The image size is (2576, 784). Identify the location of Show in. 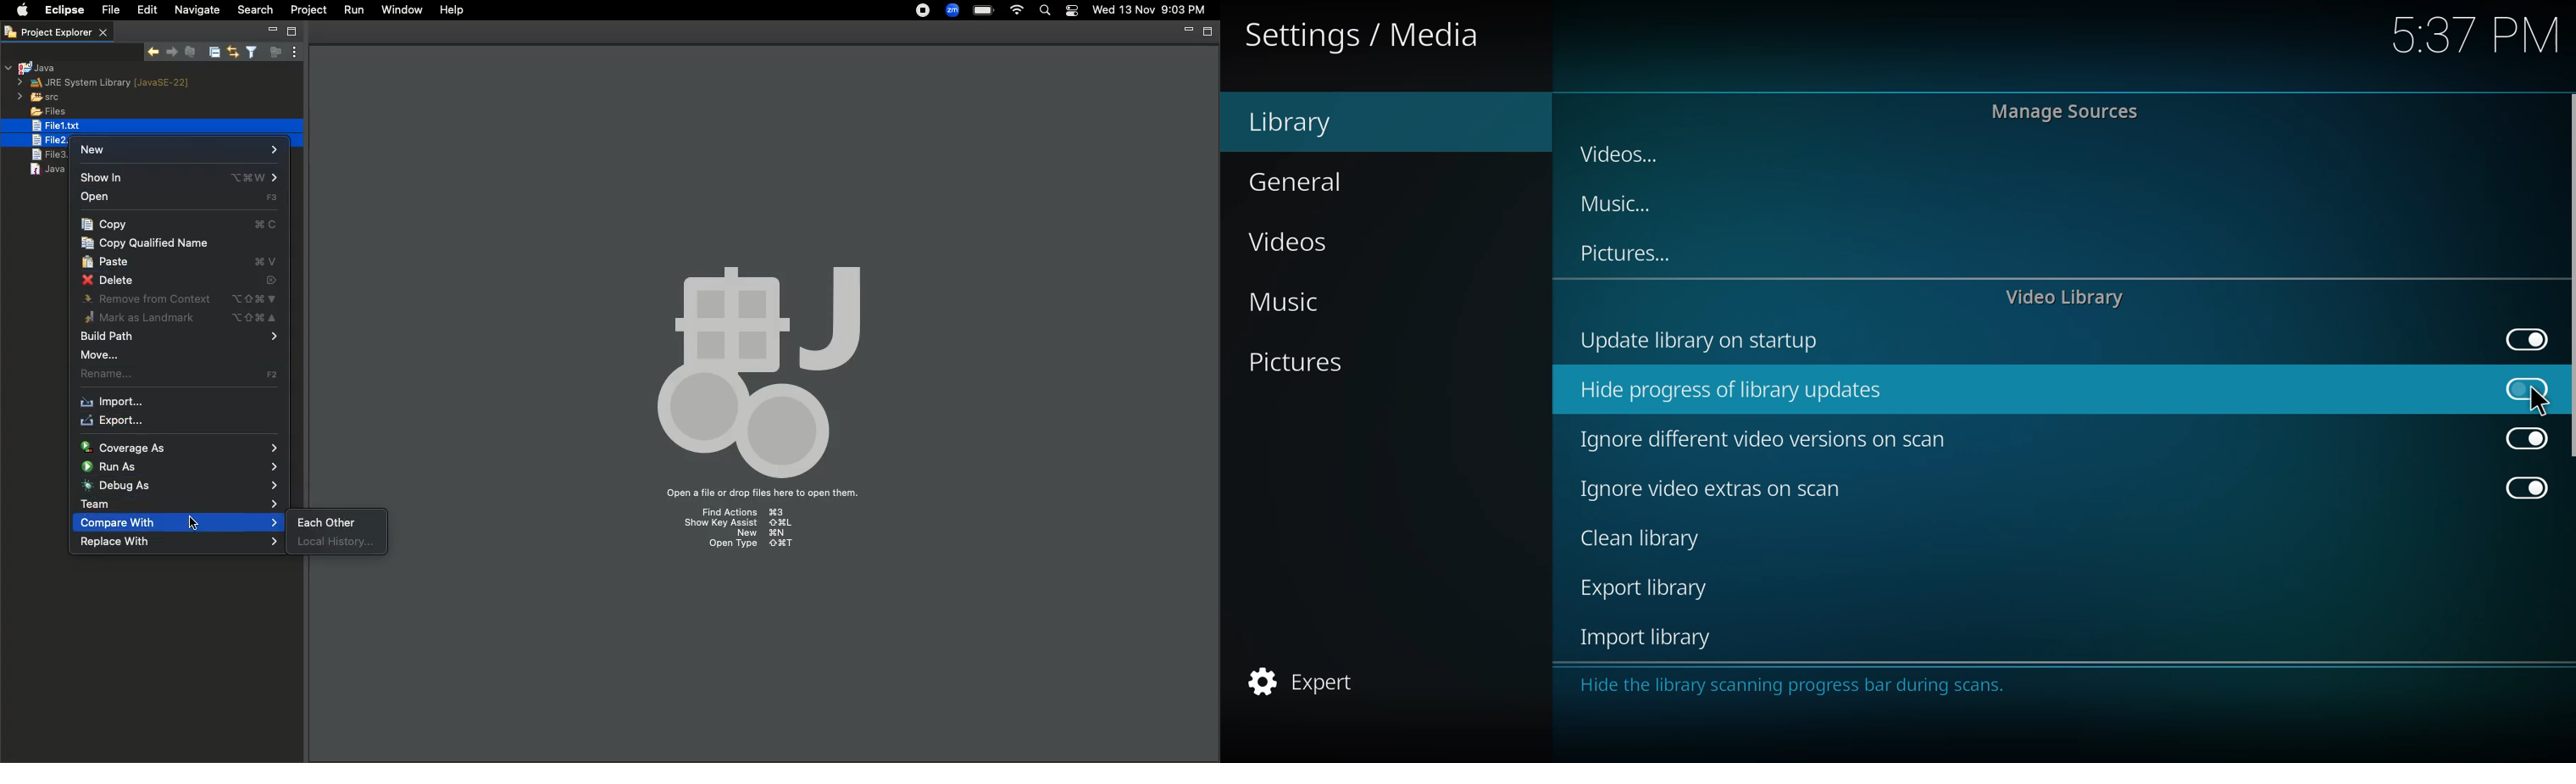
(180, 178).